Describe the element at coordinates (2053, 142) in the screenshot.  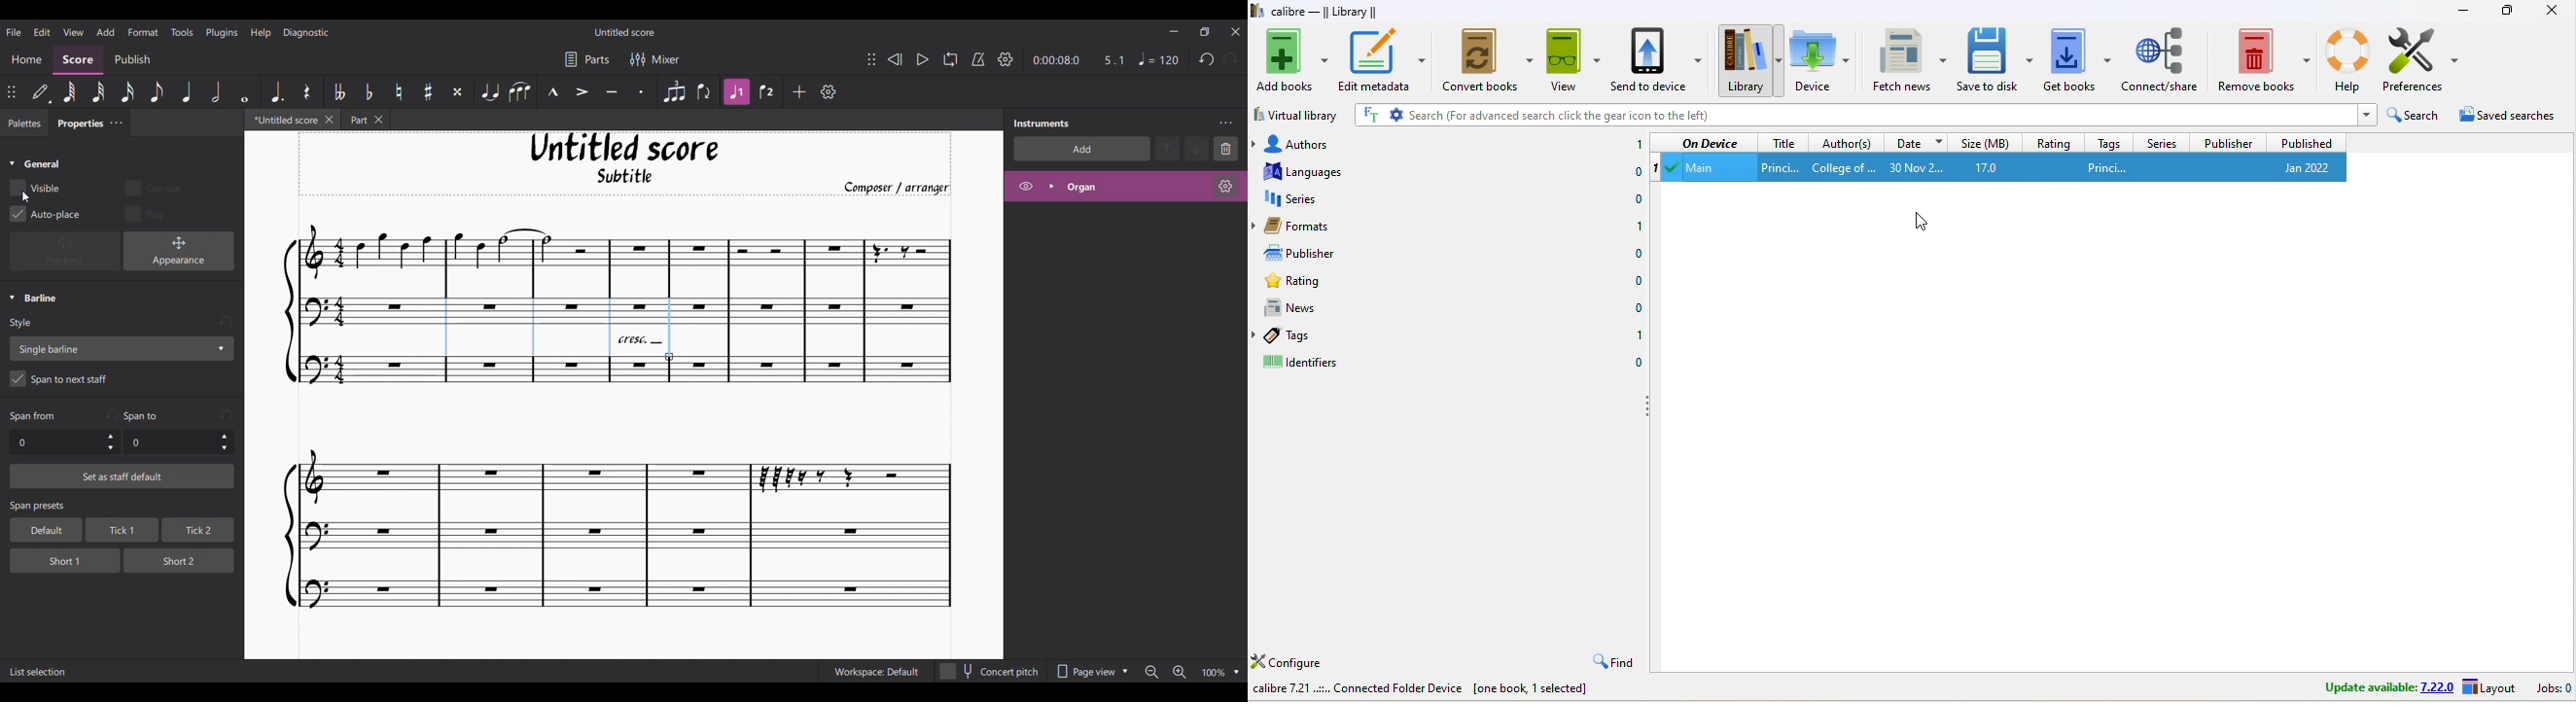
I see `rating` at that location.